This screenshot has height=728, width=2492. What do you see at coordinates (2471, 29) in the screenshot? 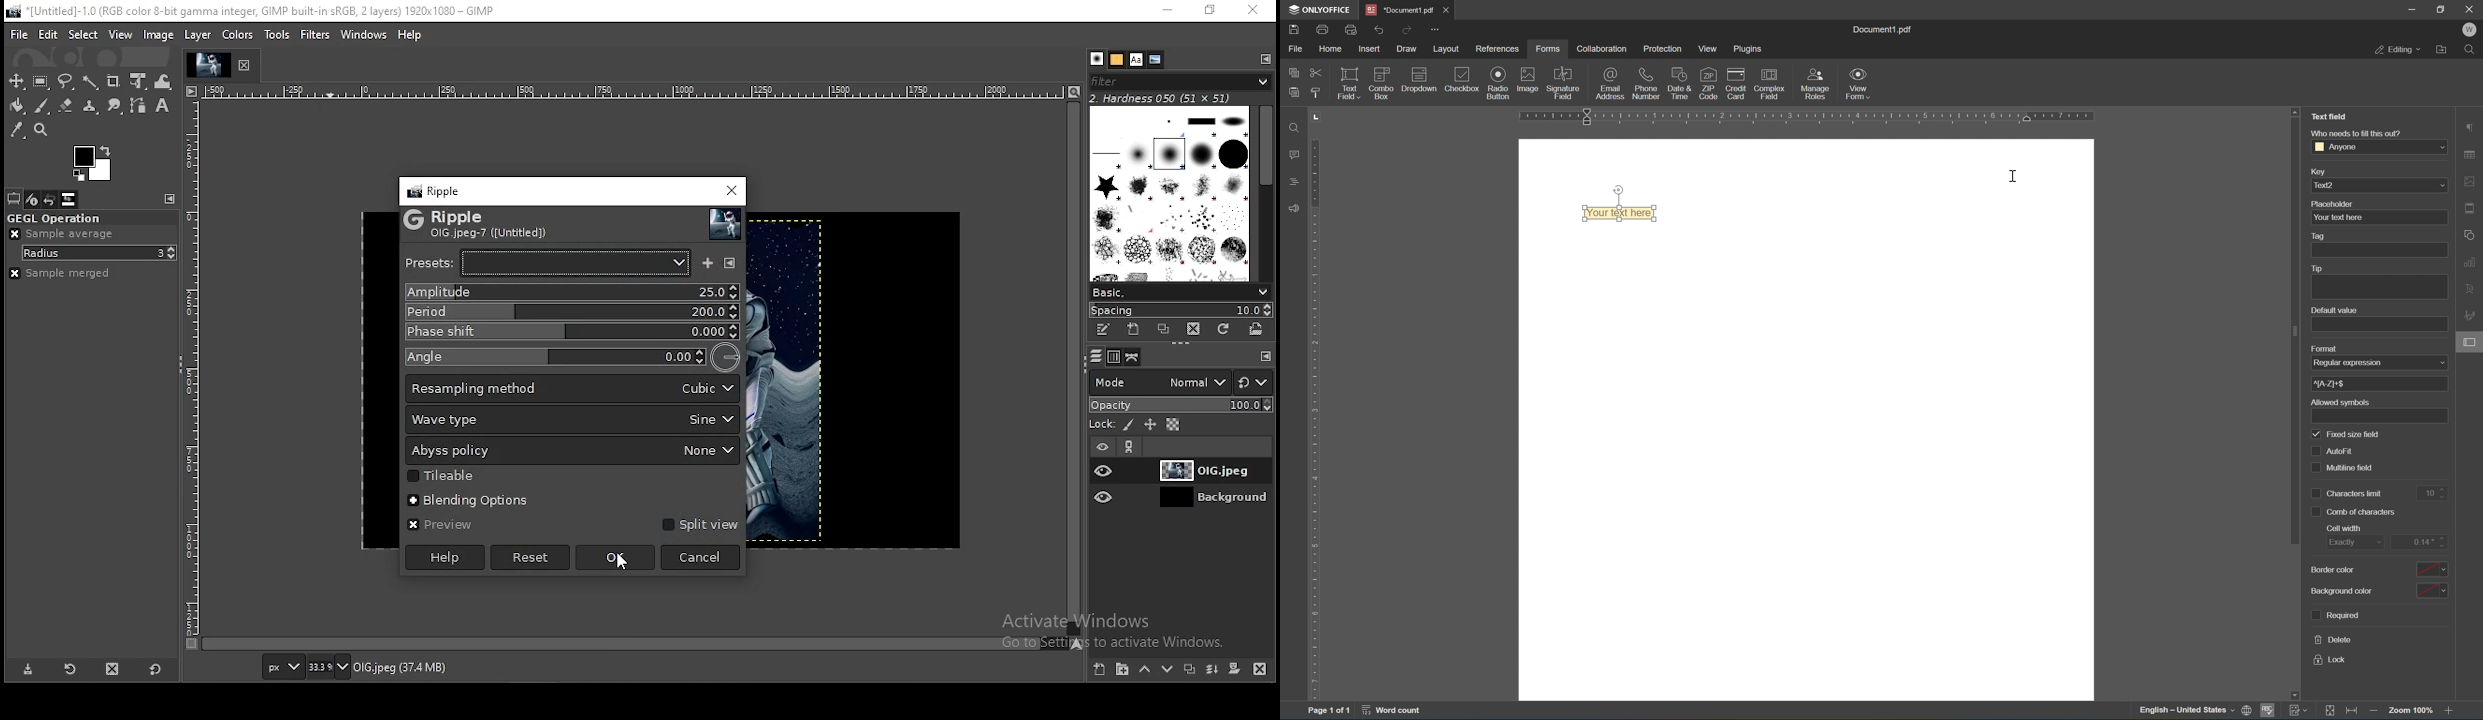
I see `W` at bounding box center [2471, 29].